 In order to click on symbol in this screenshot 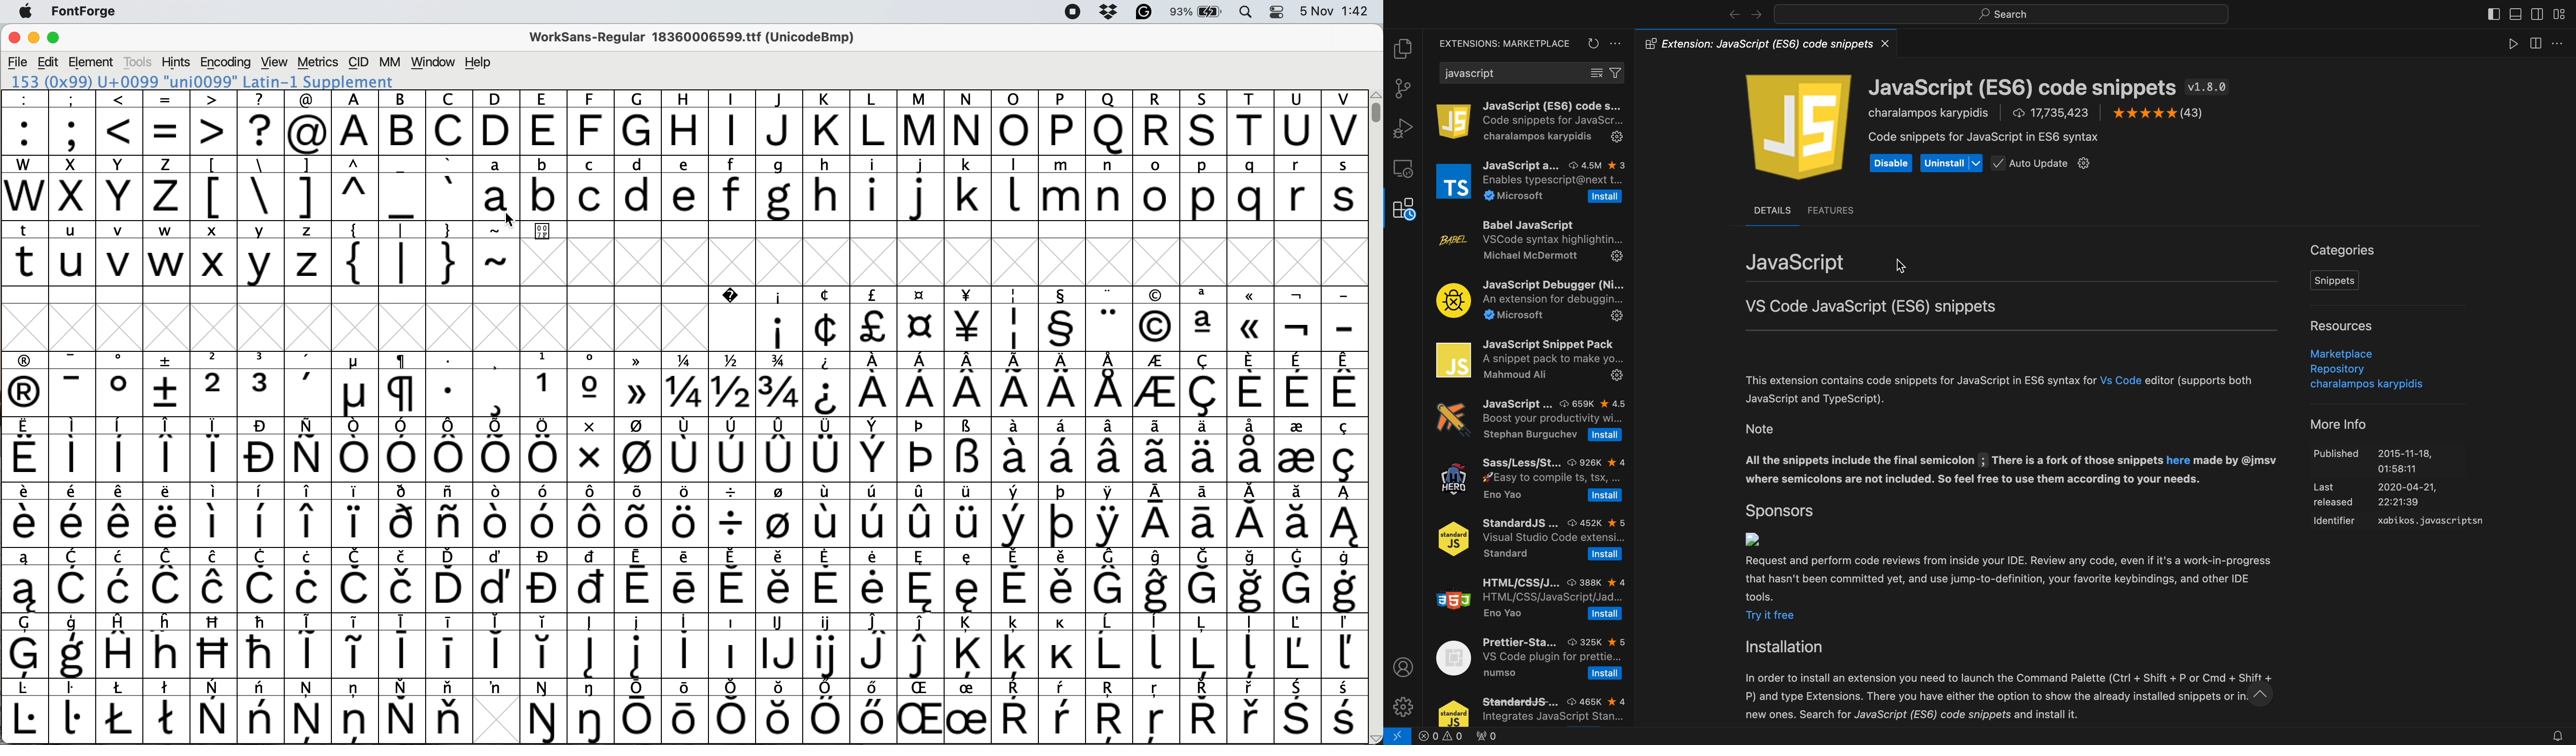, I will do `click(639, 580)`.